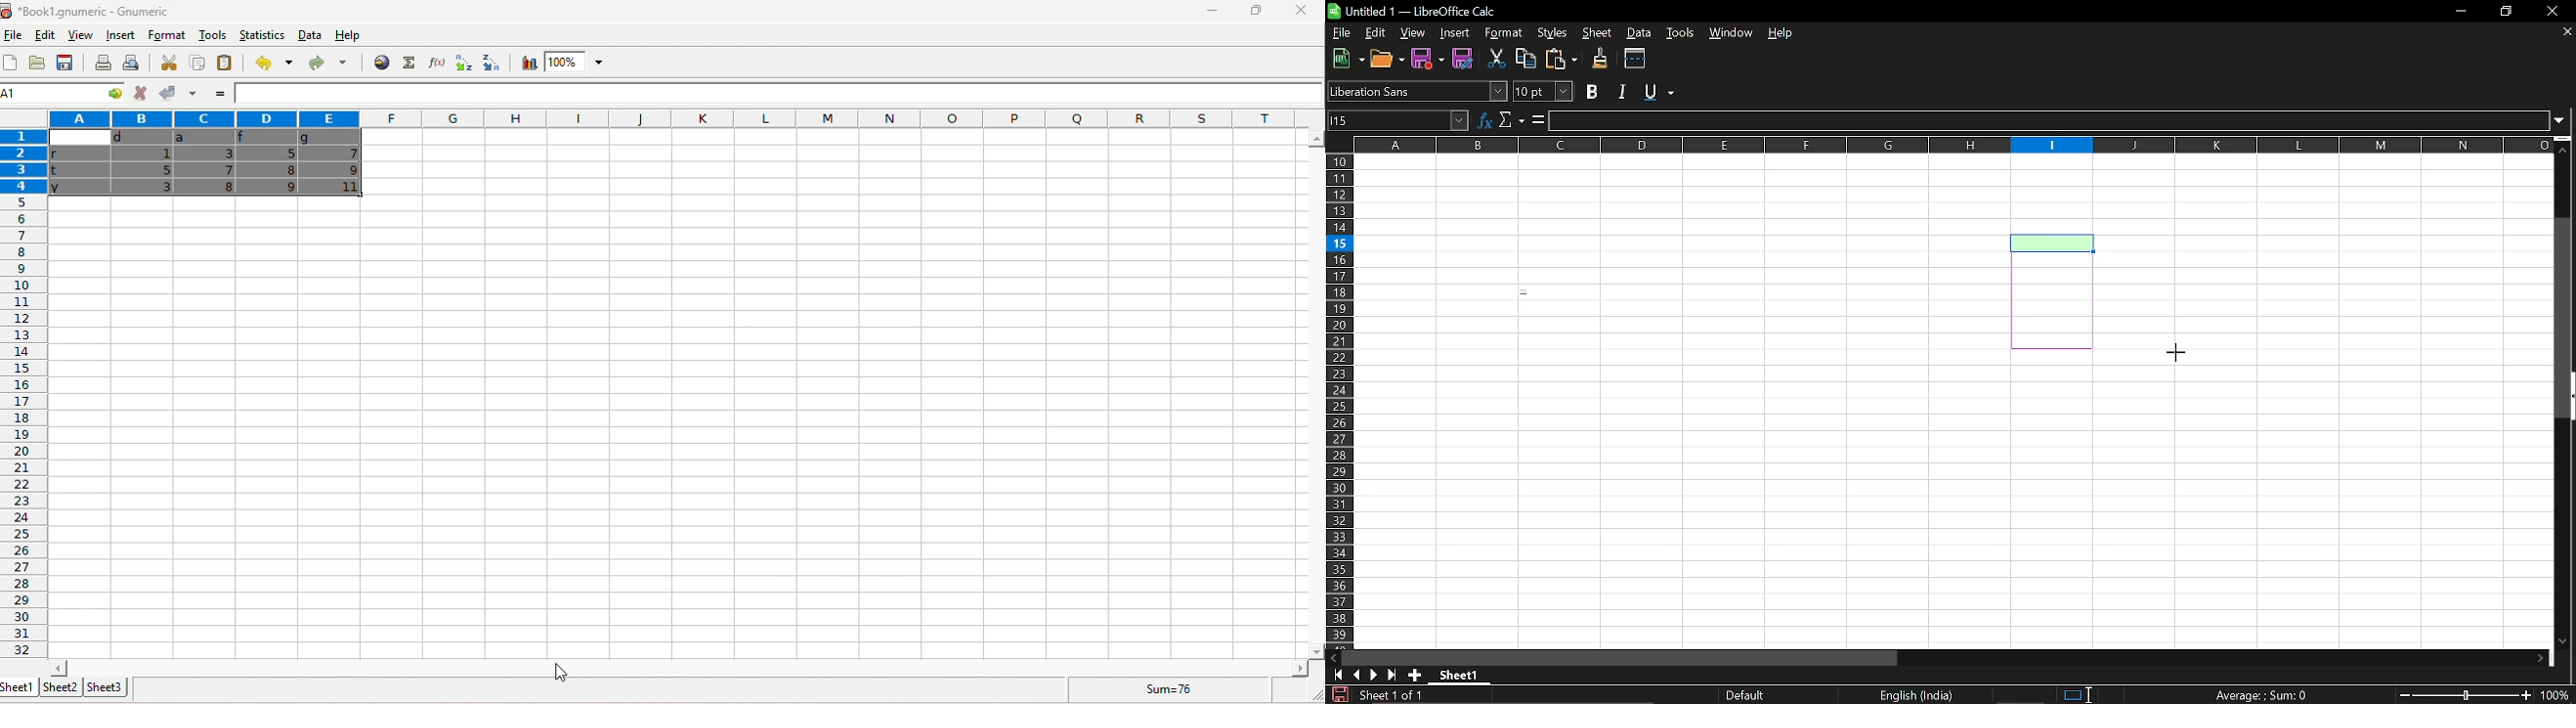 This screenshot has height=728, width=2576. I want to click on Current sheet, so click(1391, 696).